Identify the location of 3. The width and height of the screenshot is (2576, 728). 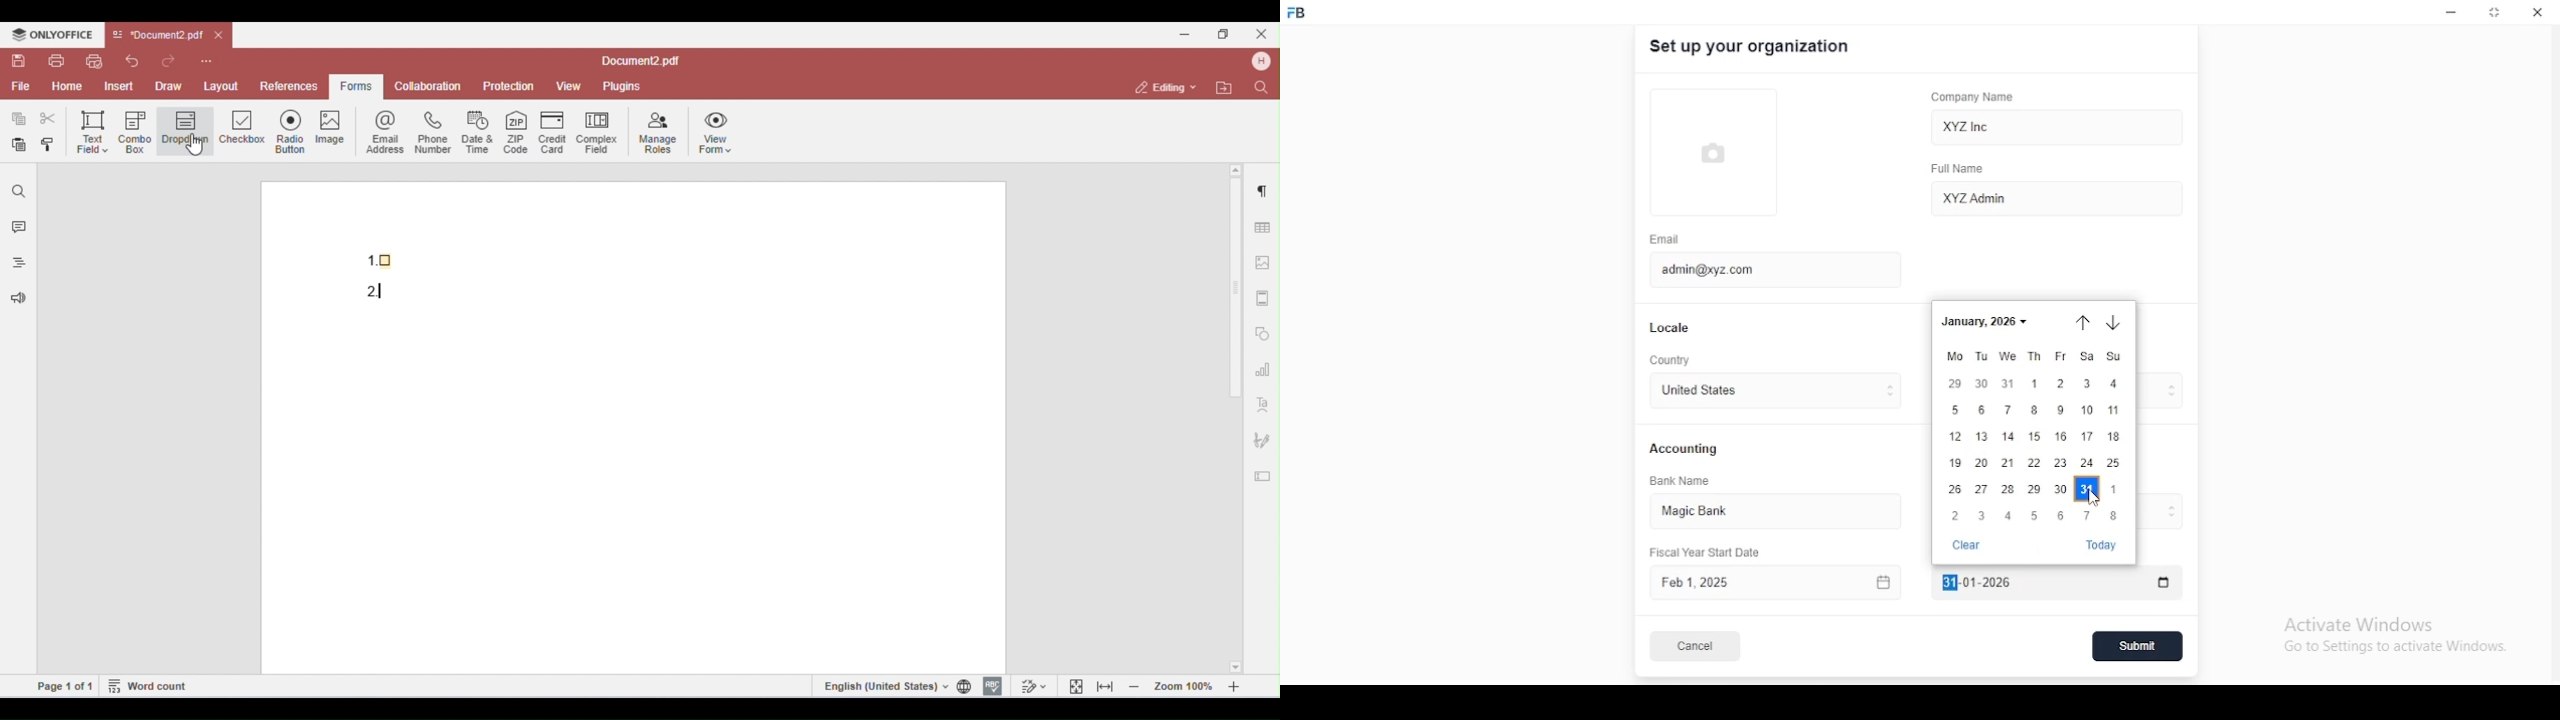
(1984, 437).